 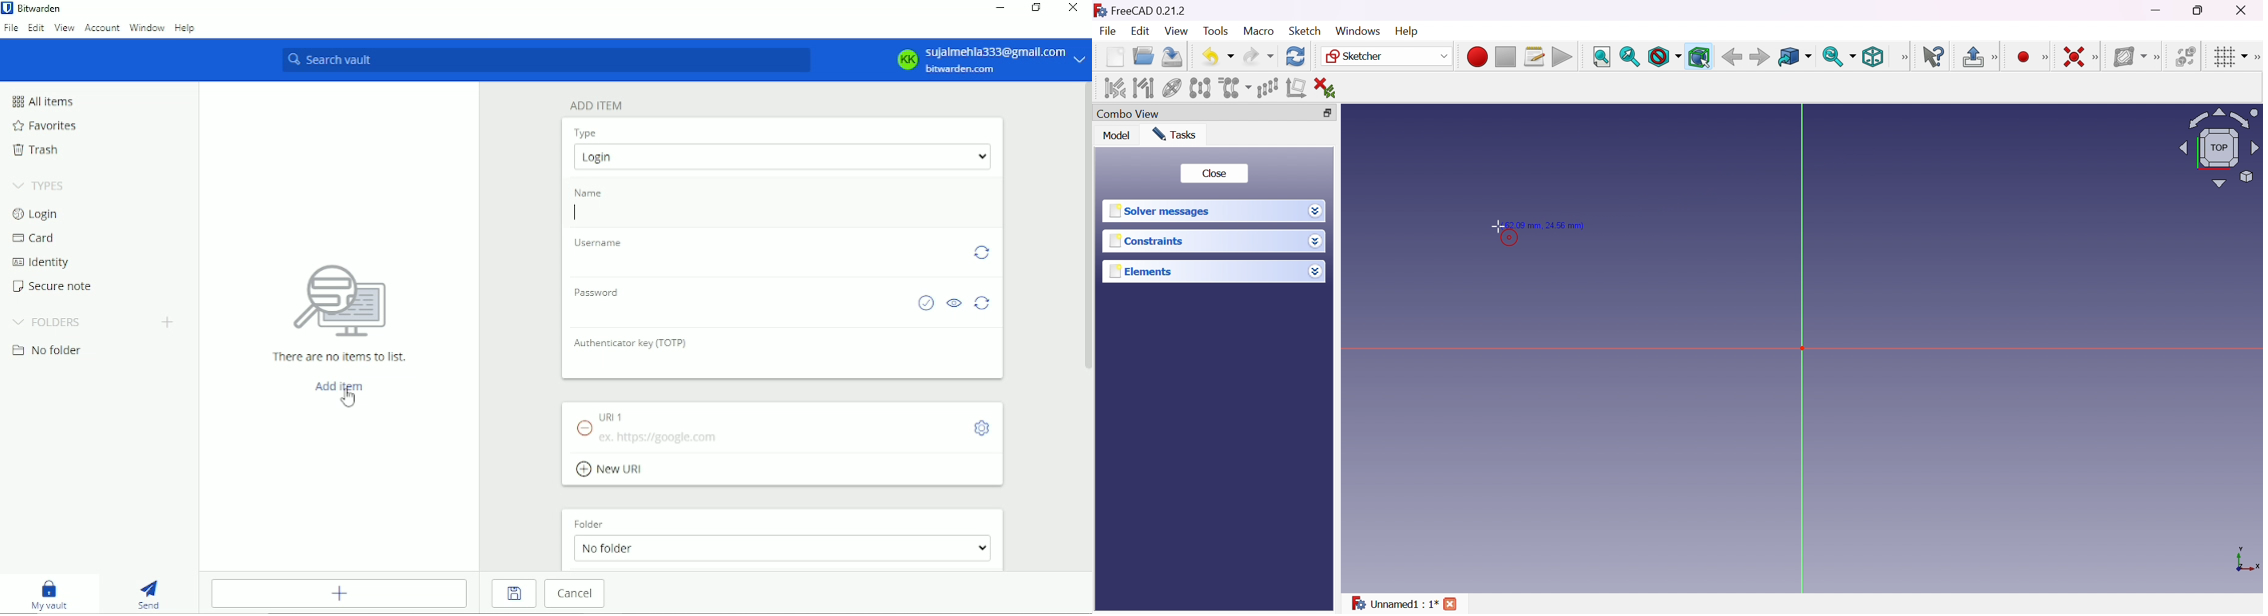 What do you see at coordinates (38, 149) in the screenshot?
I see `Trash` at bounding box center [38, 149].